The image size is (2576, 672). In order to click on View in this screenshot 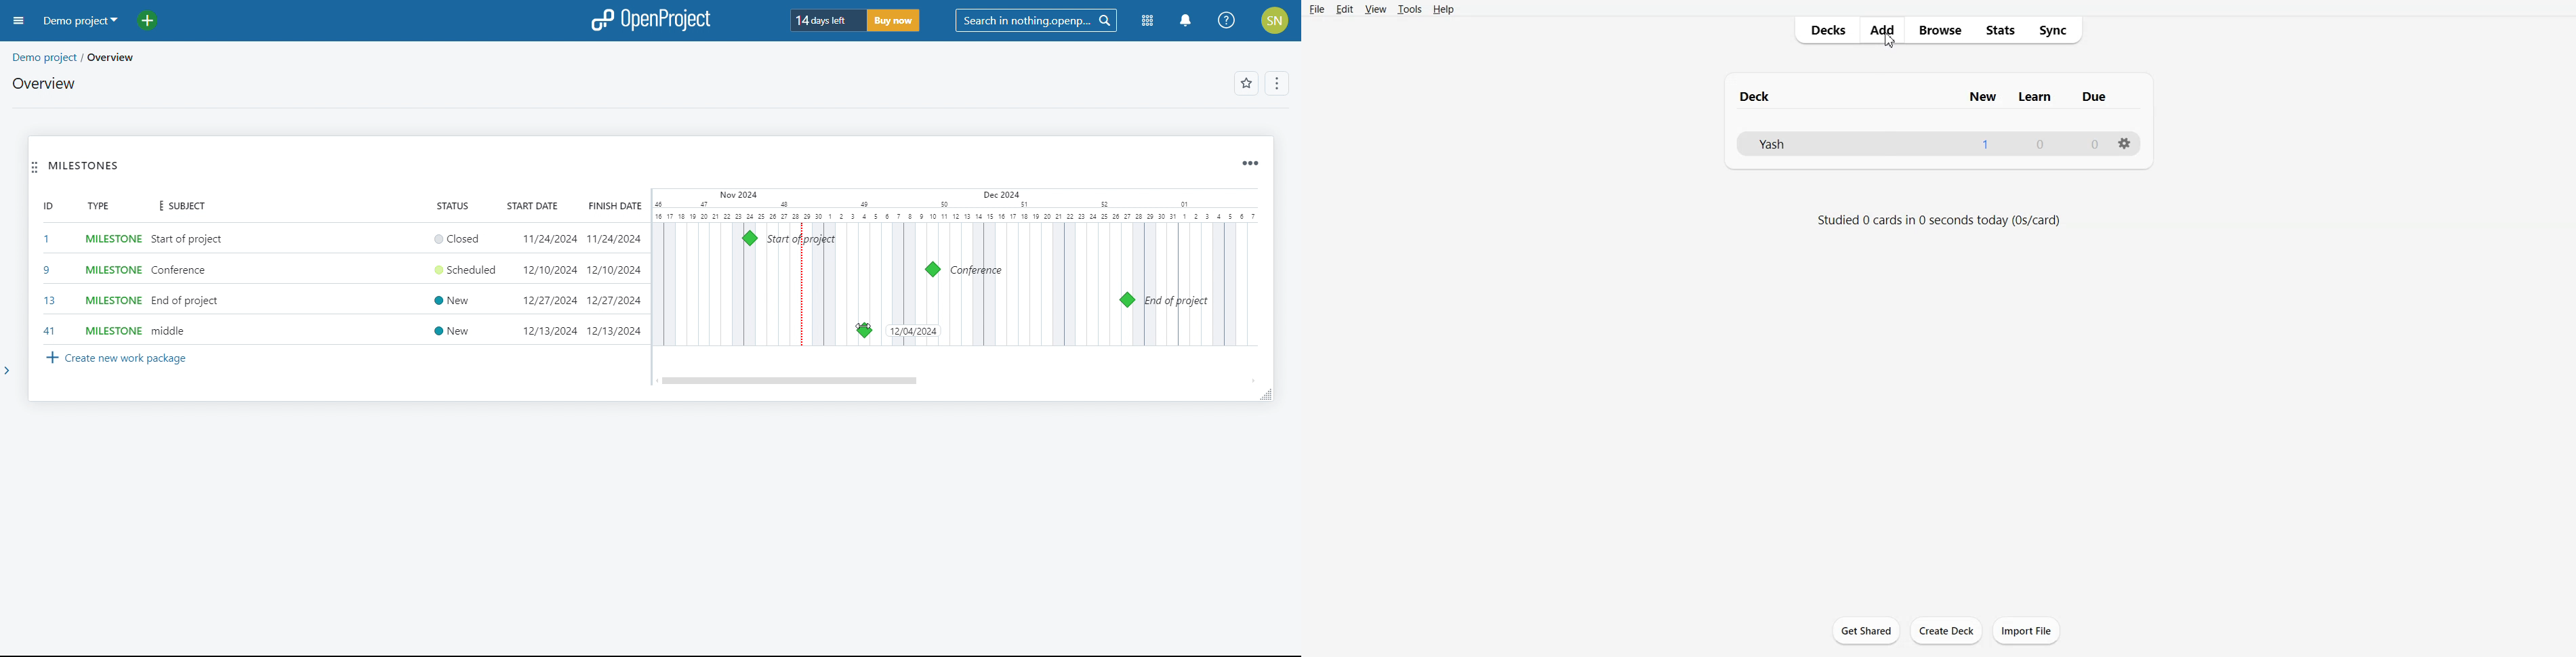, I will do `click(1375, 10)`.